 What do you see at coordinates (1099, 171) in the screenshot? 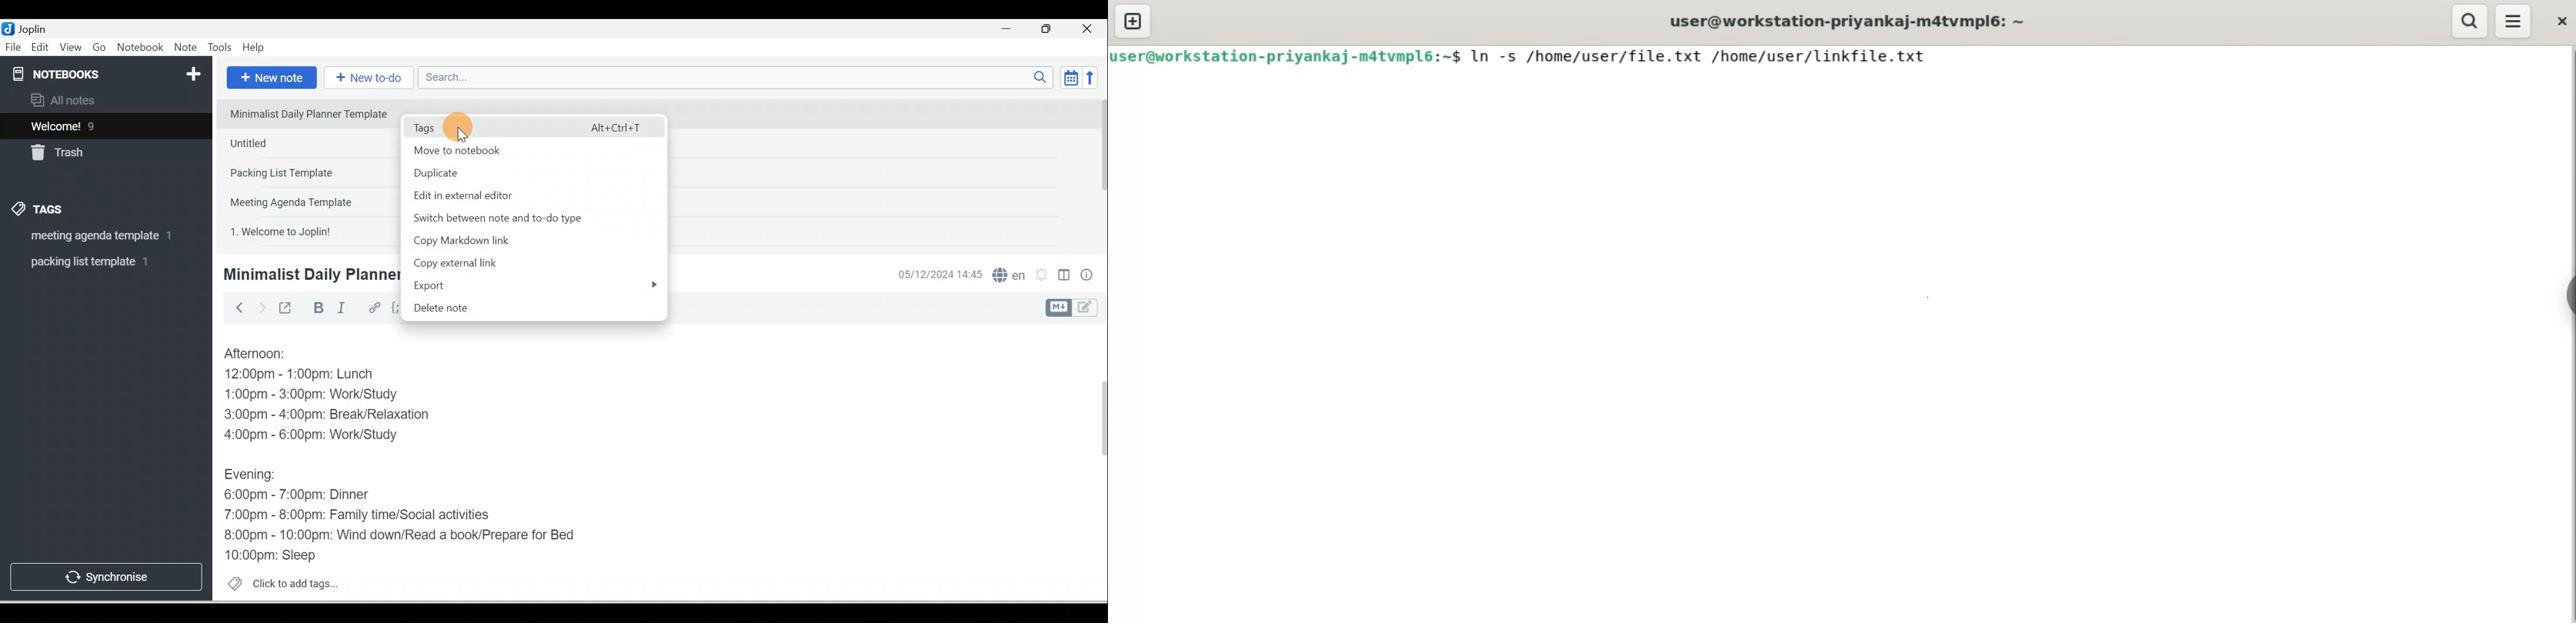
I see `Scroll bar` at bounding box center [1099, 171].